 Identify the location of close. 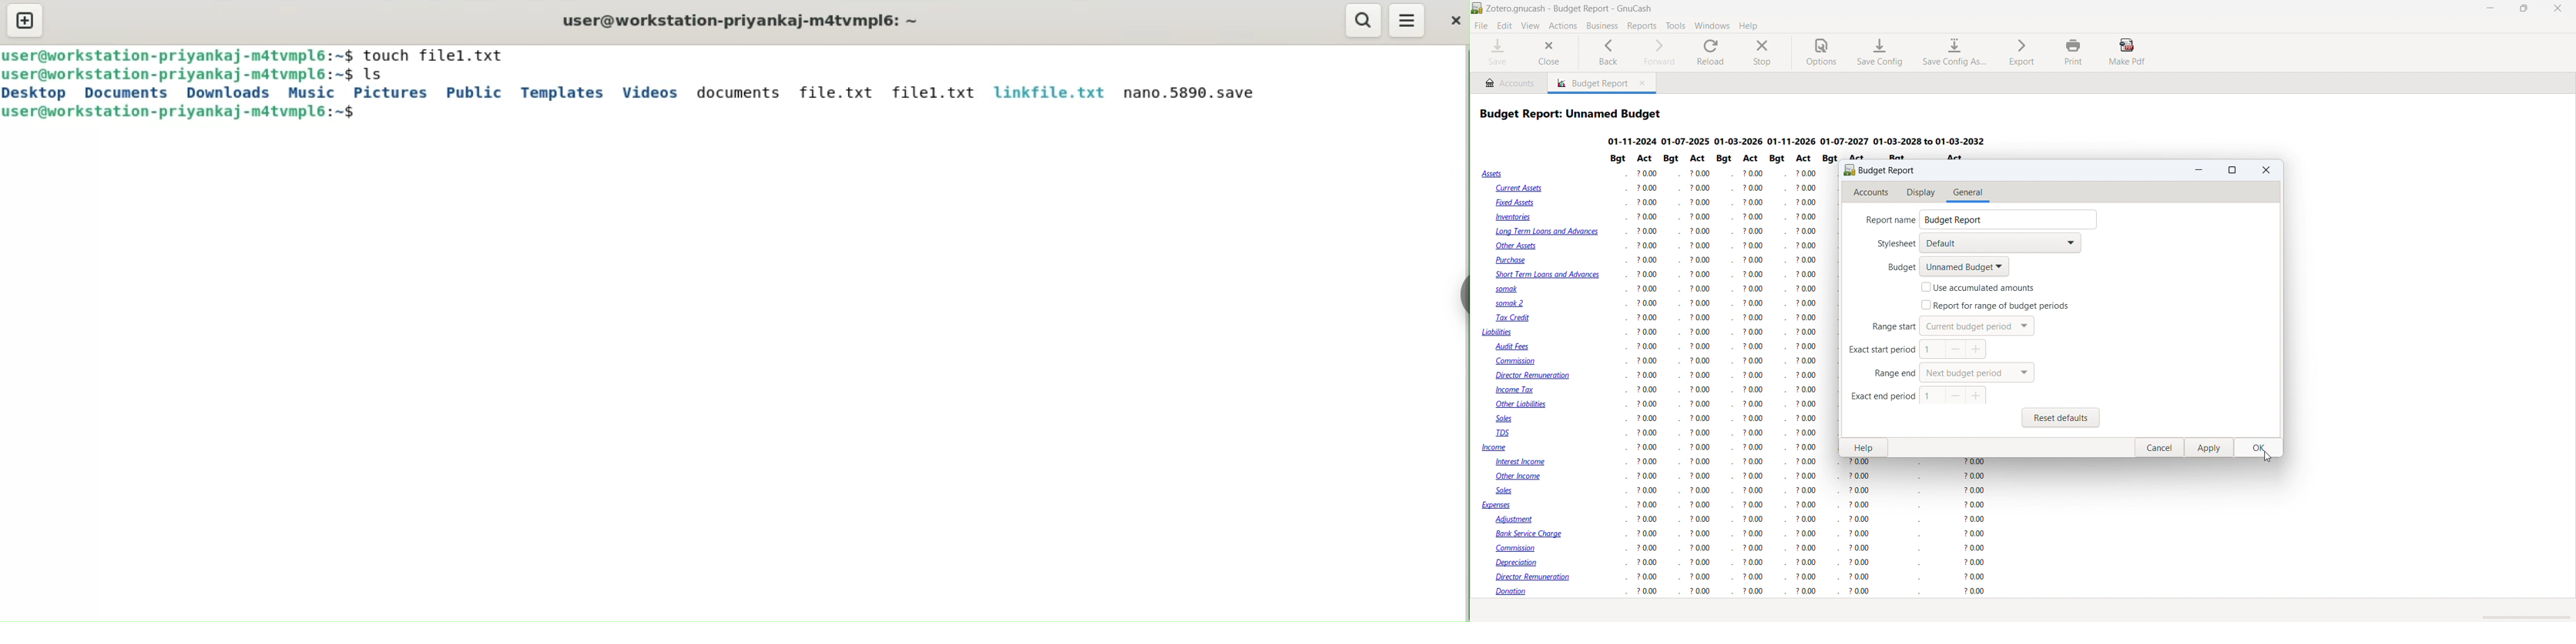
(1549, 53).